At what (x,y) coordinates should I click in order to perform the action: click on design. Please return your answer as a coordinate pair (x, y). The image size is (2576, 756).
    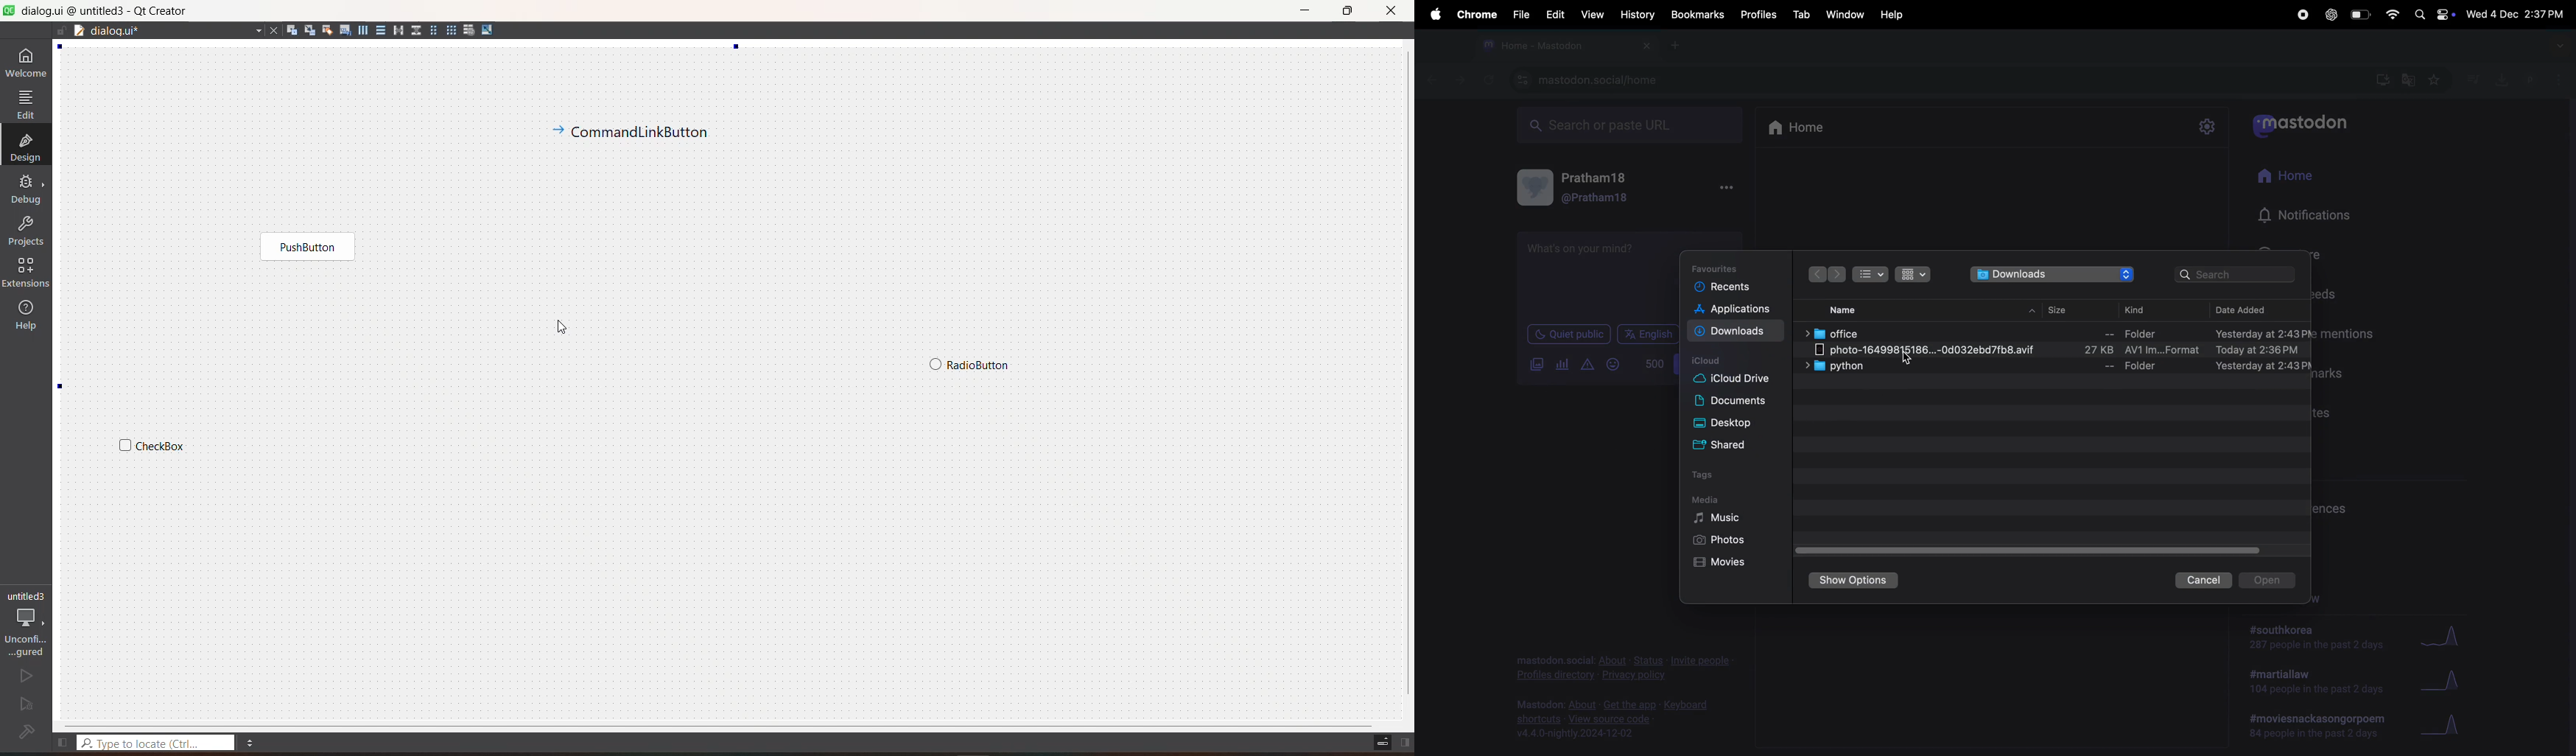
    Looking at the image, I should click on (25, 147).